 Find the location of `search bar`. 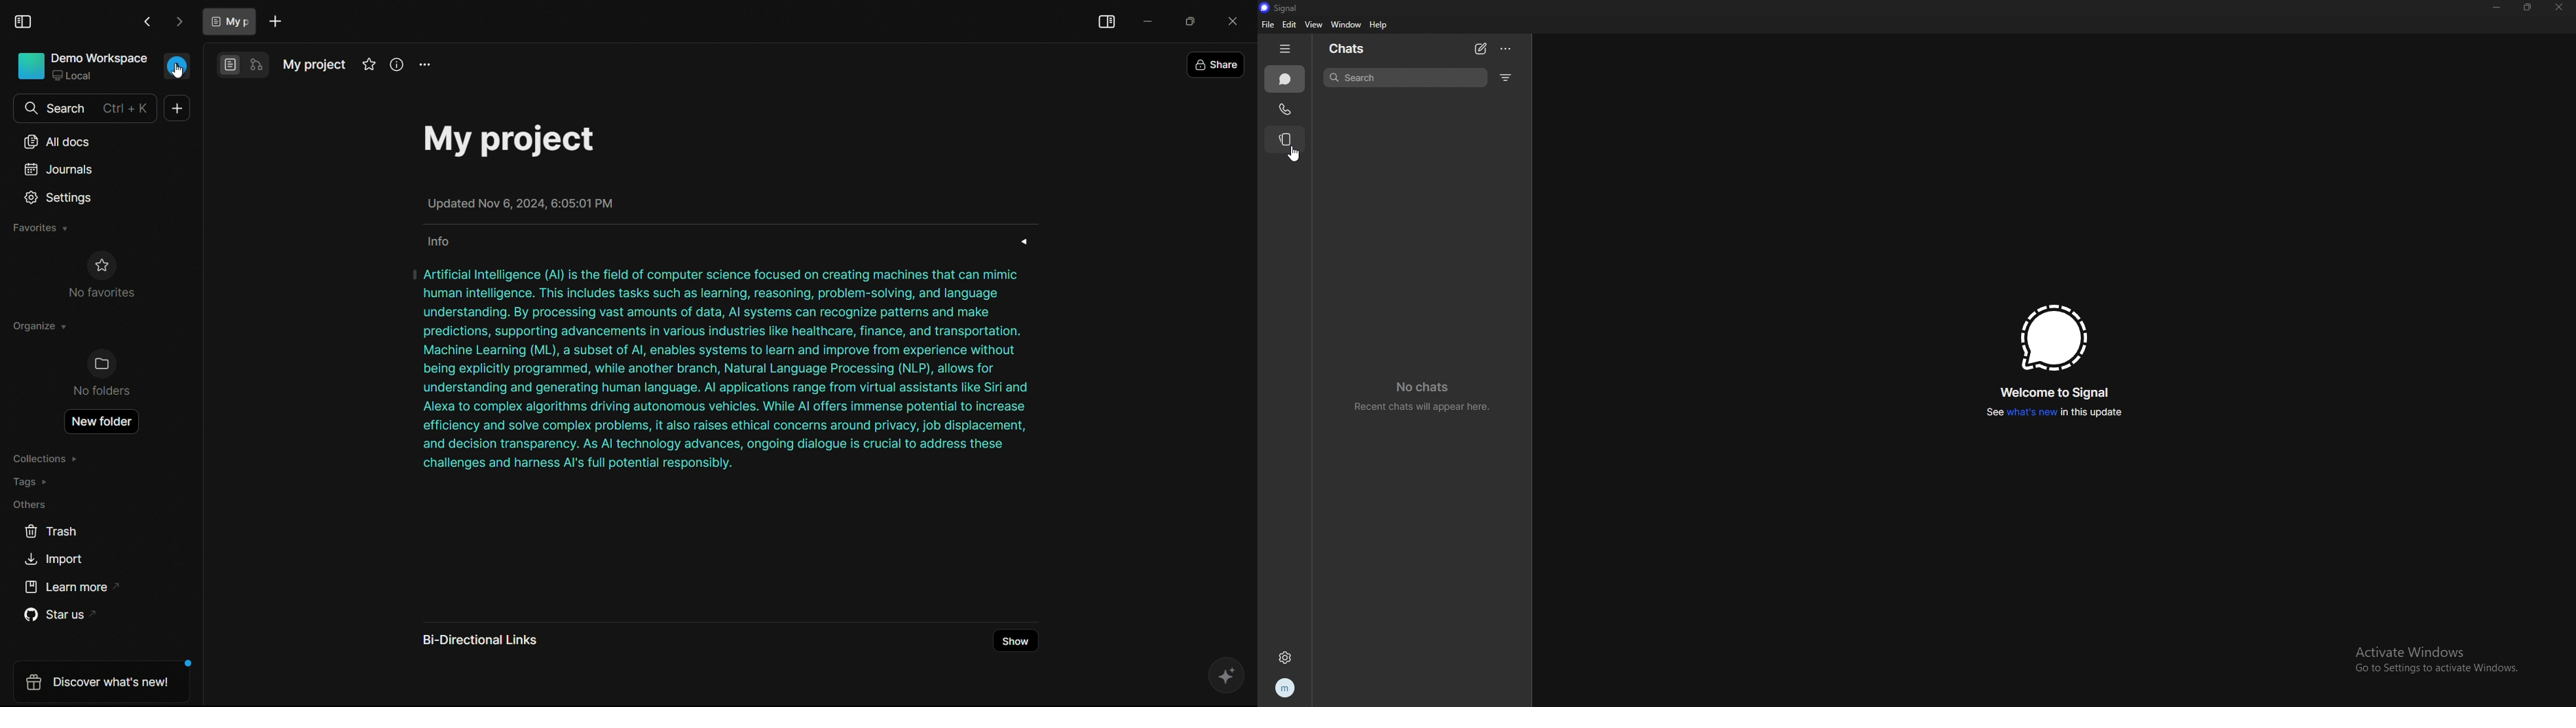

search bar is located at coordinates (83, 109).